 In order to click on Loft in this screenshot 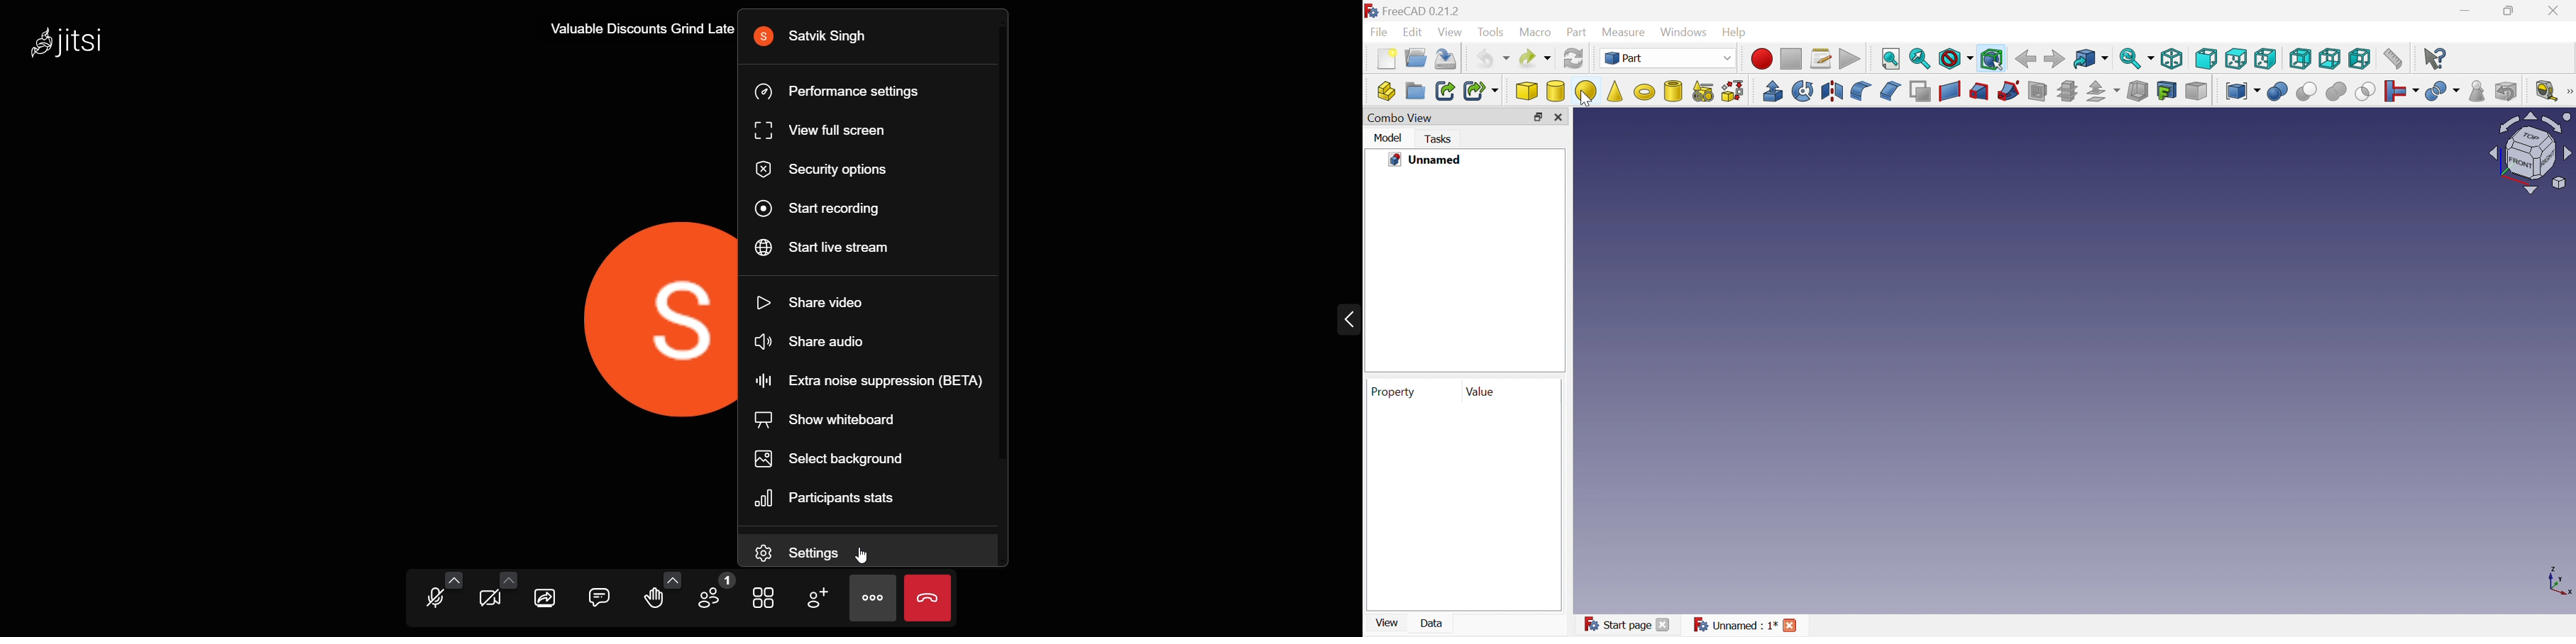, I will do `click(1980, 92)`.